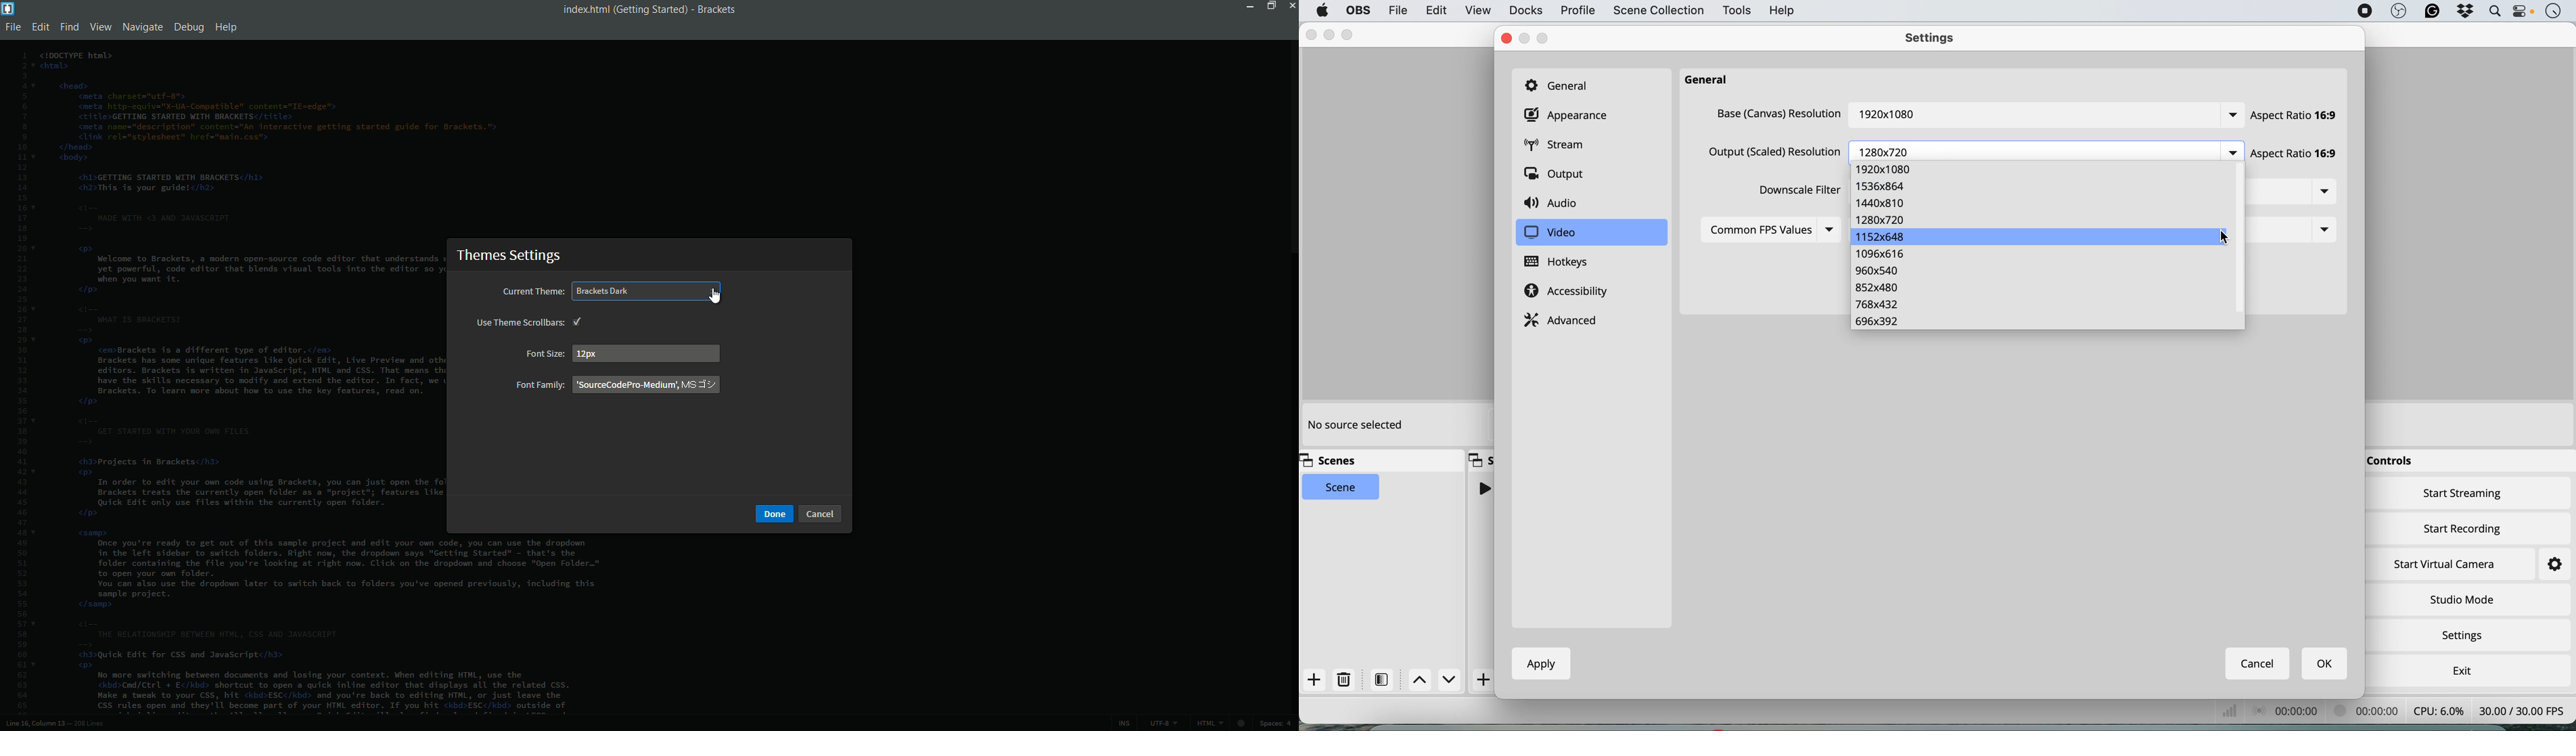  Describe the element at coordinates (521, 323) in the screenshot. I see `use theme scrollbars` at that location.